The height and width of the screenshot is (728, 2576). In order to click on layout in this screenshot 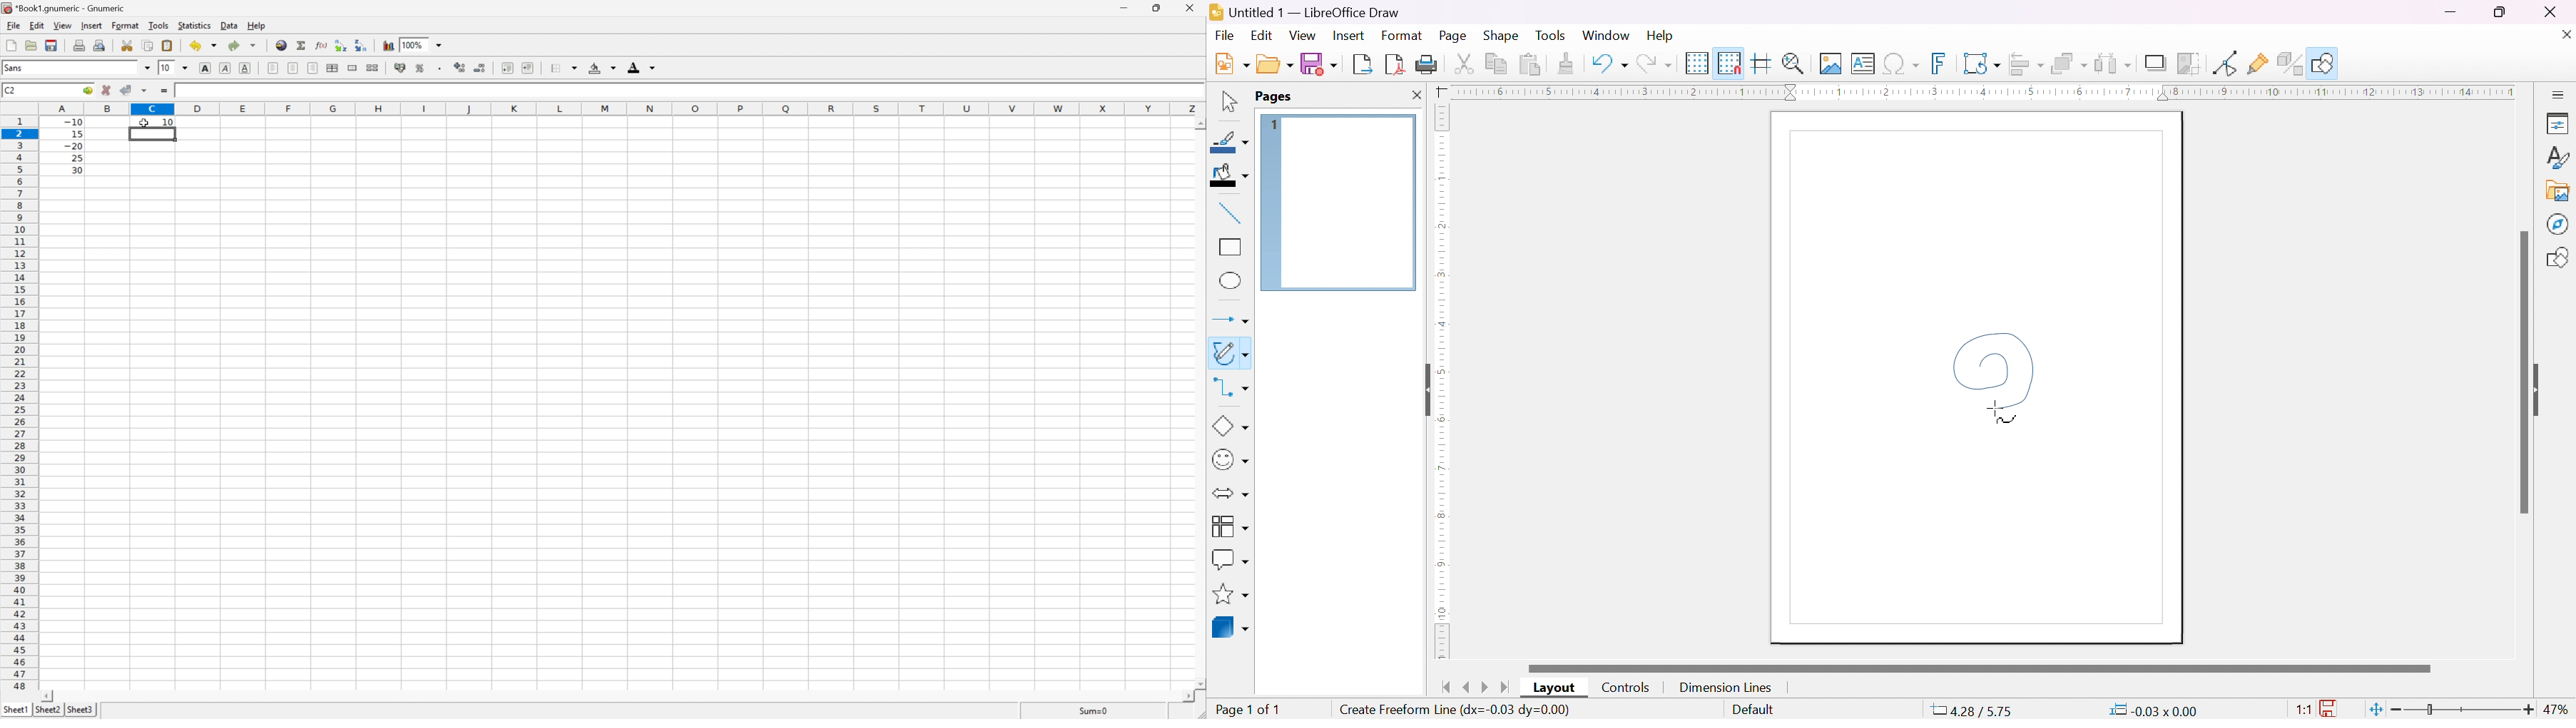, I will do `click(1557, 687)`.